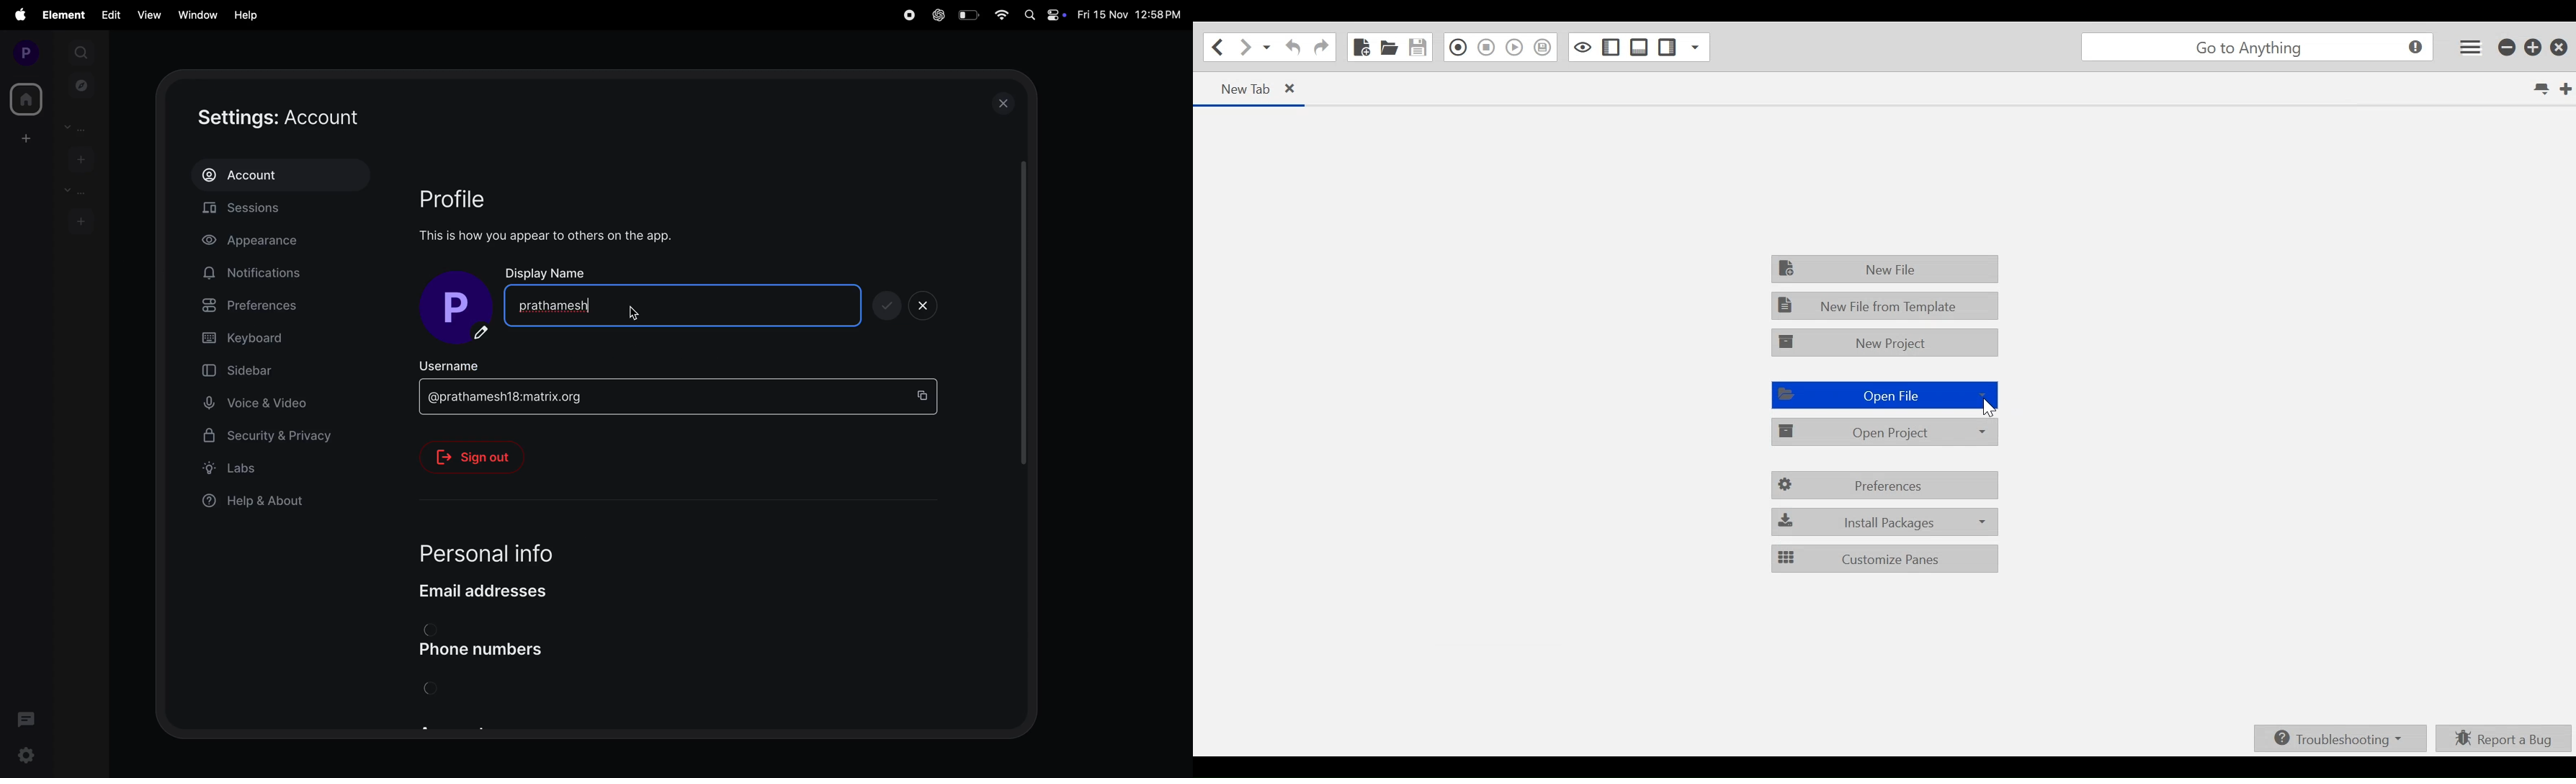  I want to click on search1, so click(82, 51).